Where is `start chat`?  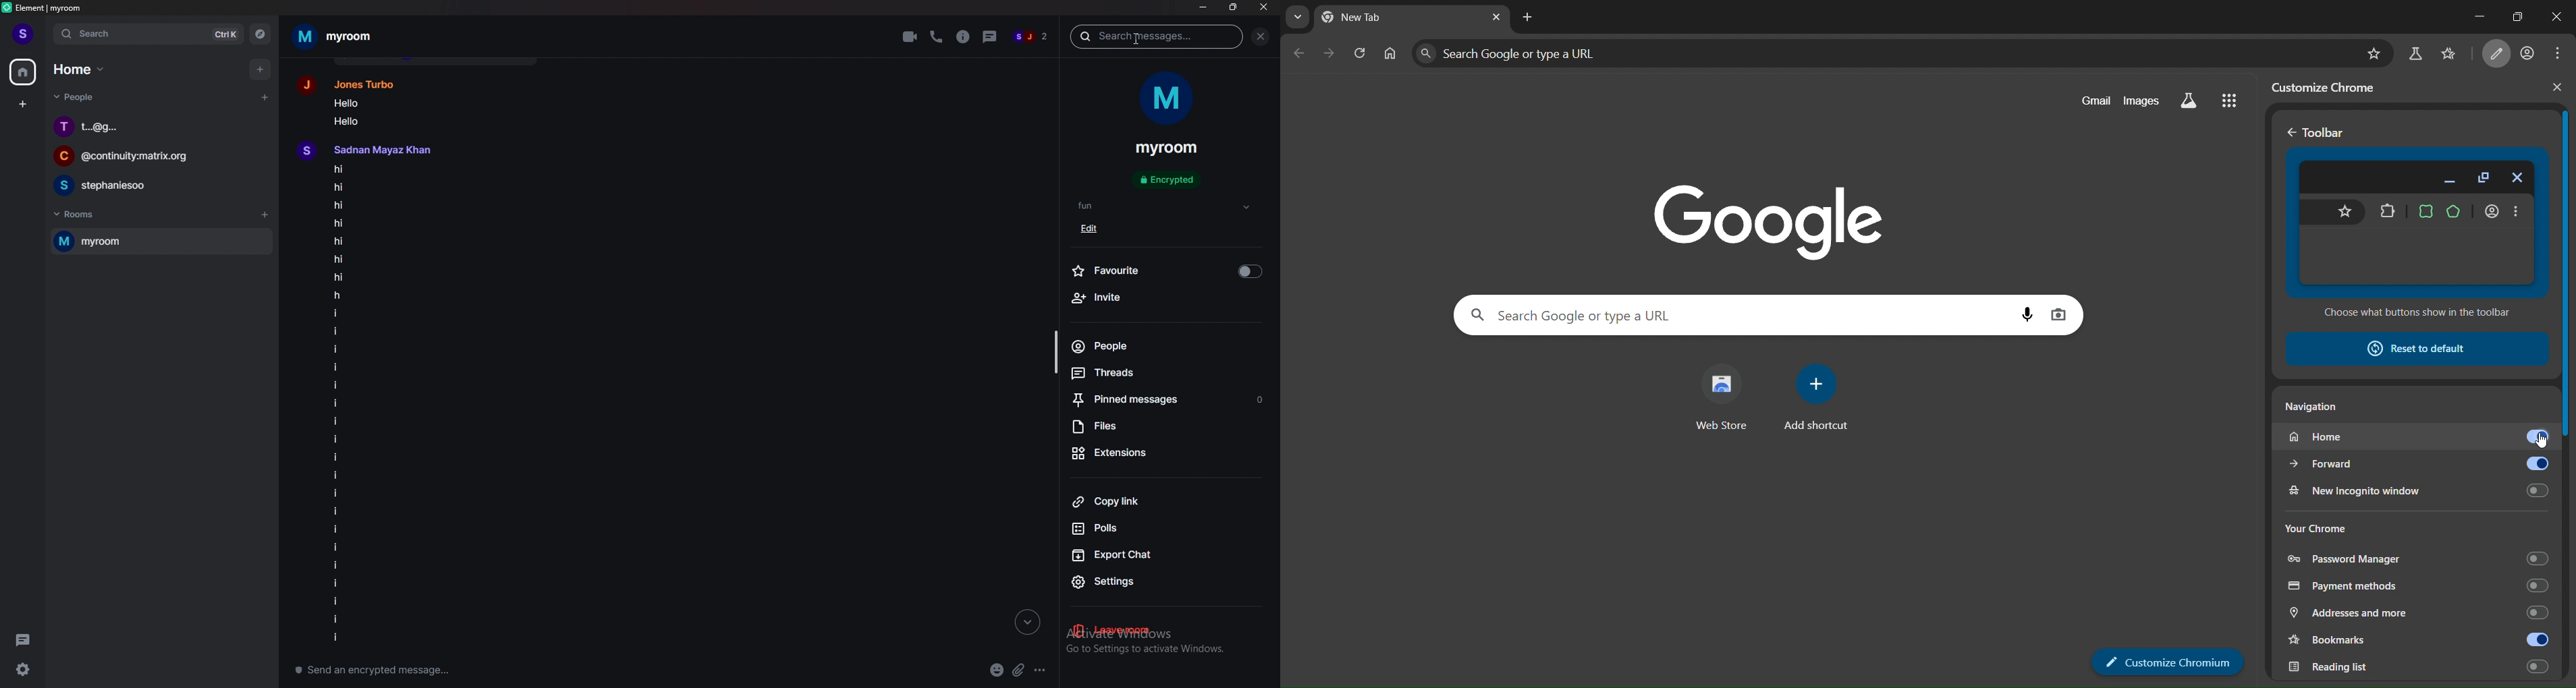 start chat is located at coordinates (265, 96).